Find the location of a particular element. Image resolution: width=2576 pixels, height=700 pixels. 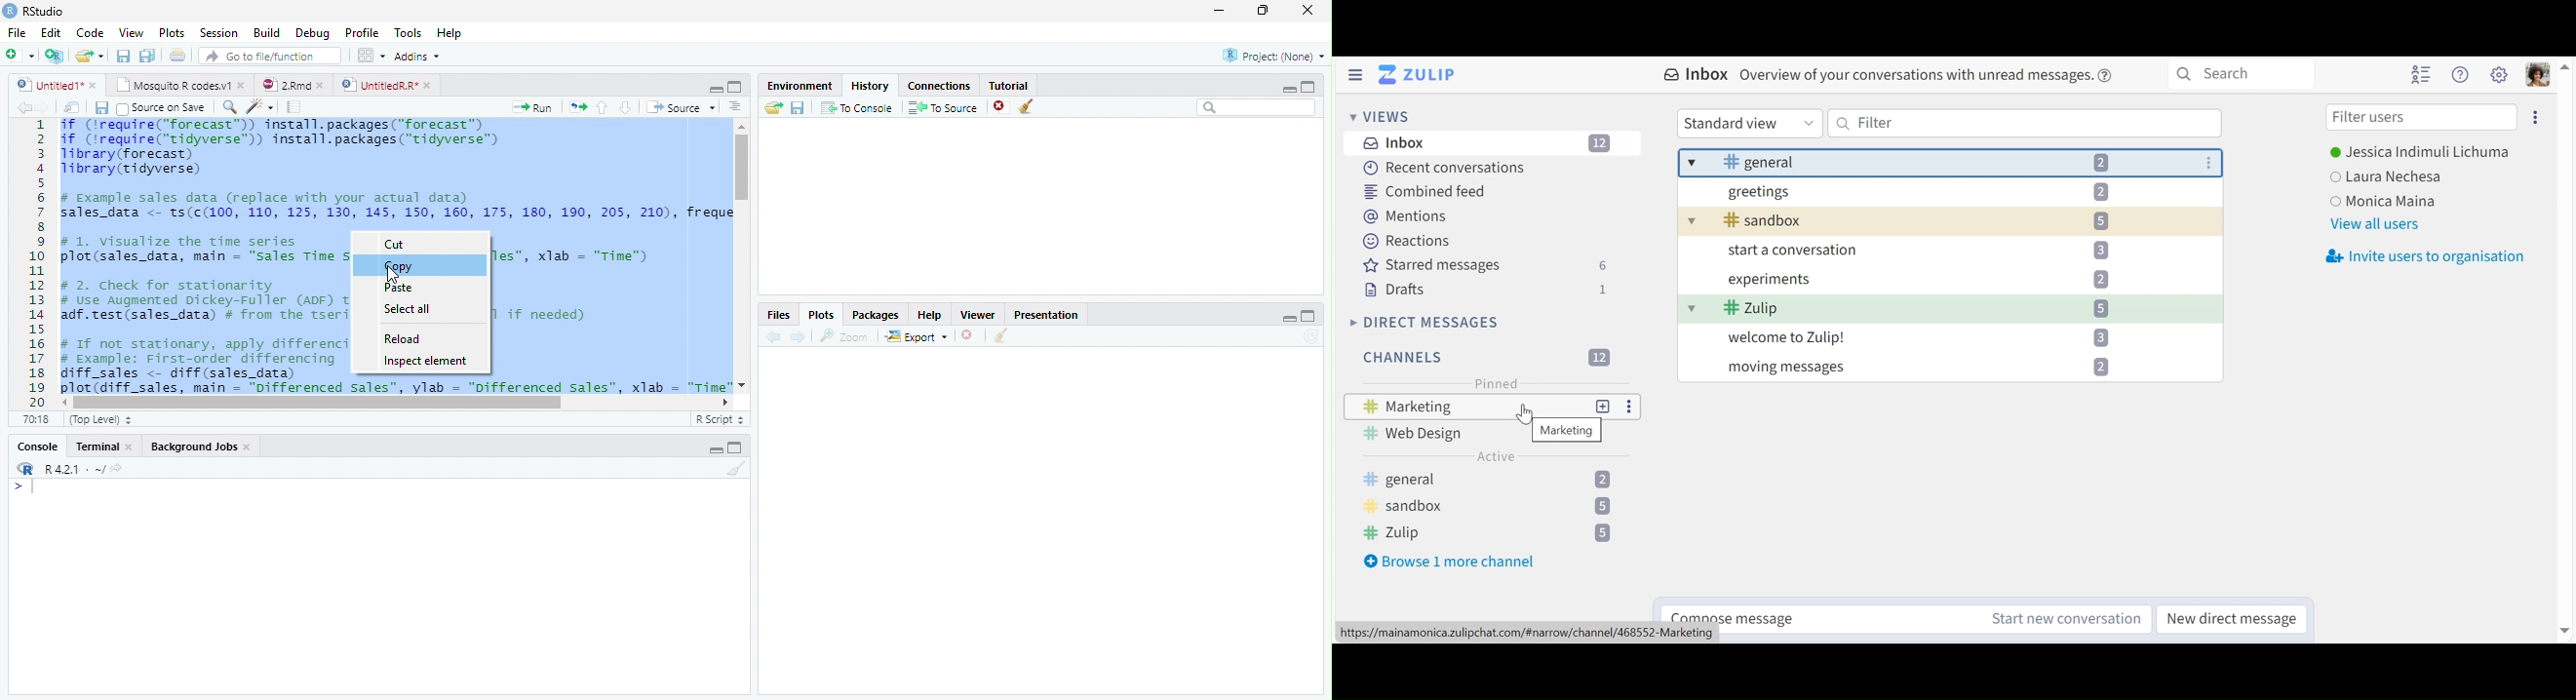

New direct message is located at coordinates (2235, 618).